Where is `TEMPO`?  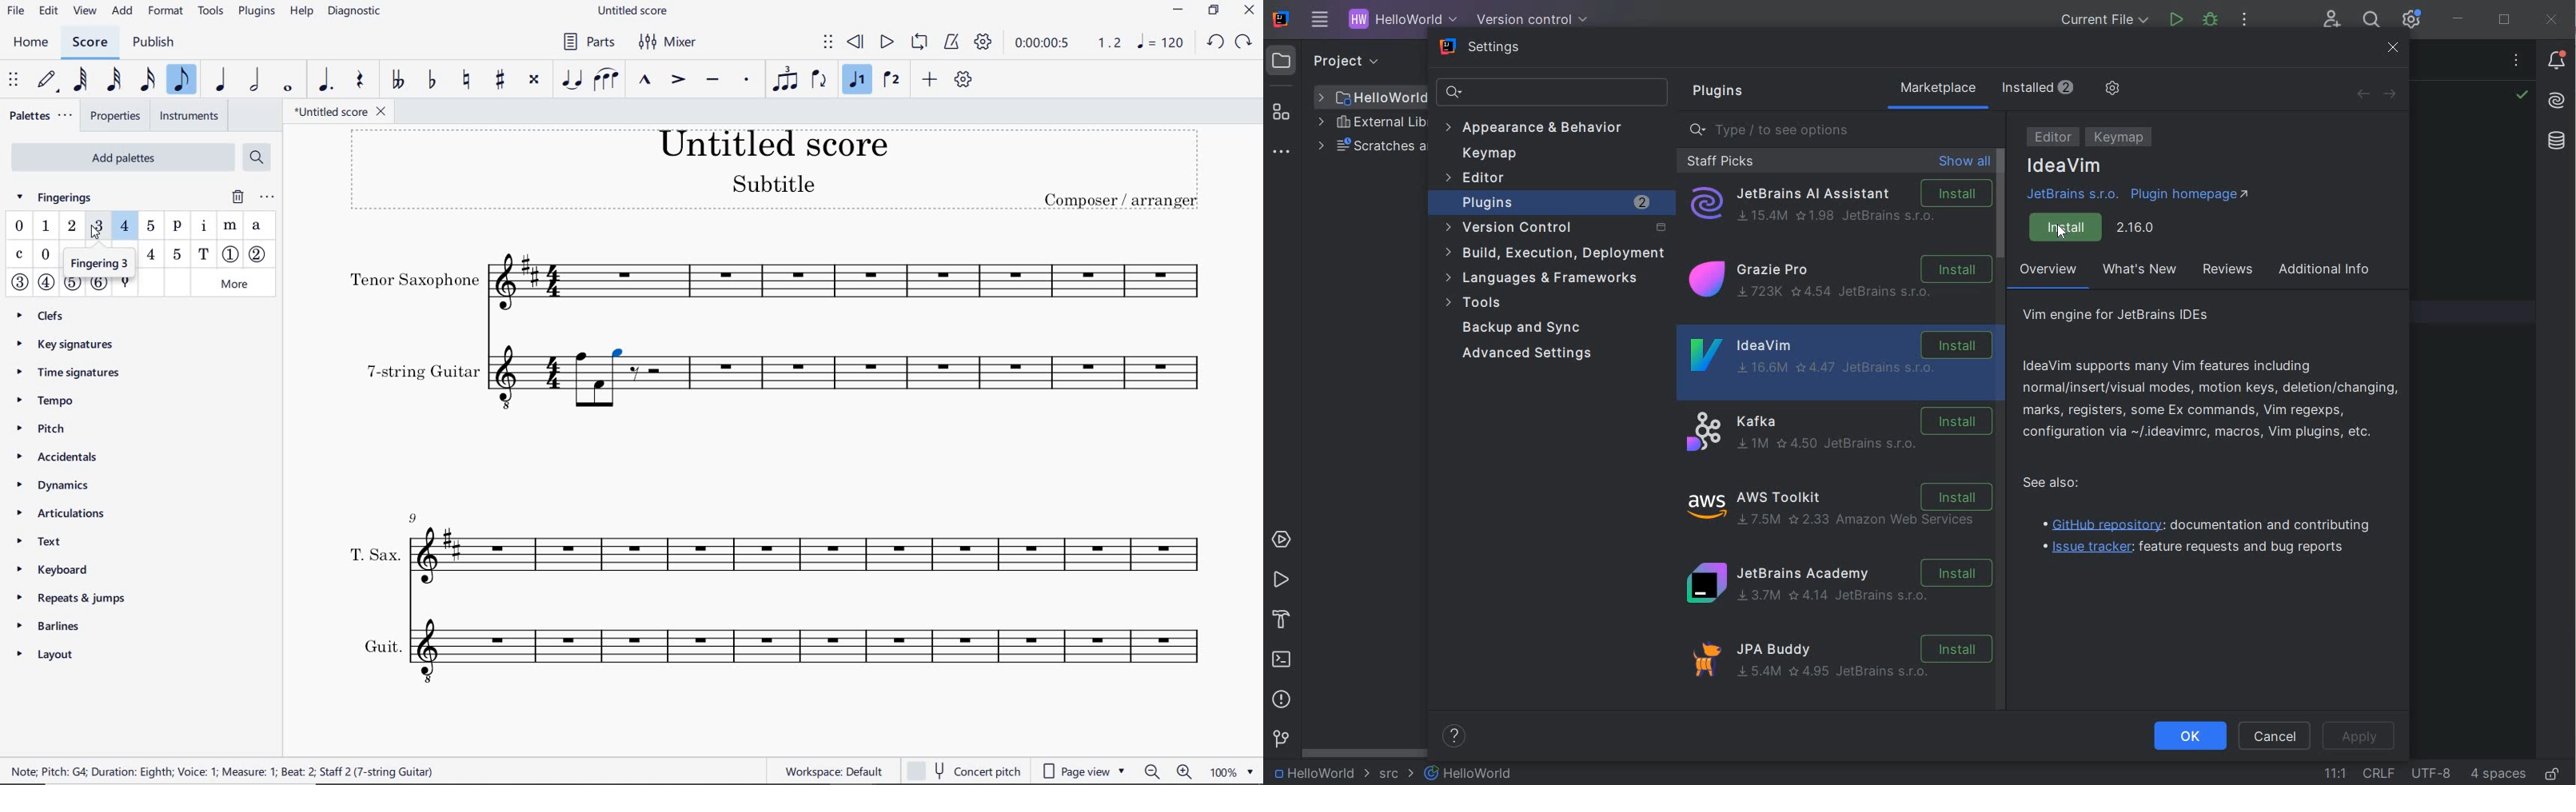 TEMPO is located at coordinates (50, 402).